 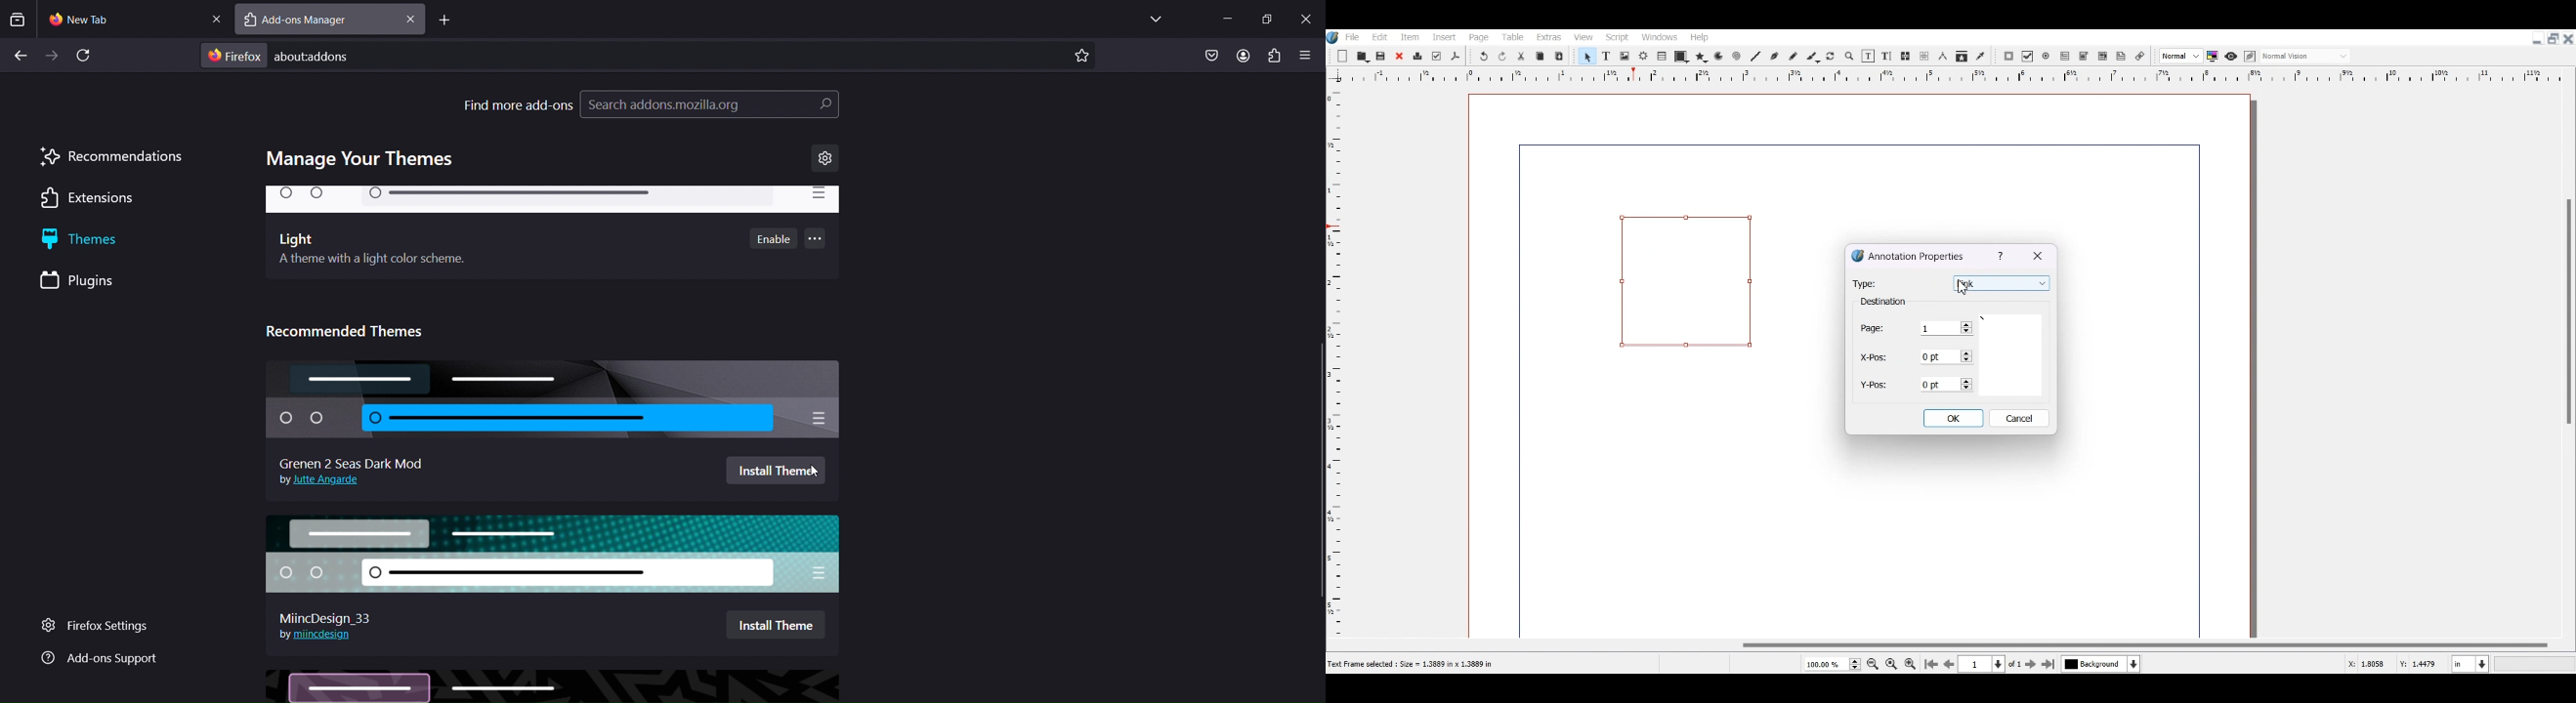 What do you see at coordinates (53, 57) in the screenshot?
I see `go forward one page` at bounding box center [53, 57].